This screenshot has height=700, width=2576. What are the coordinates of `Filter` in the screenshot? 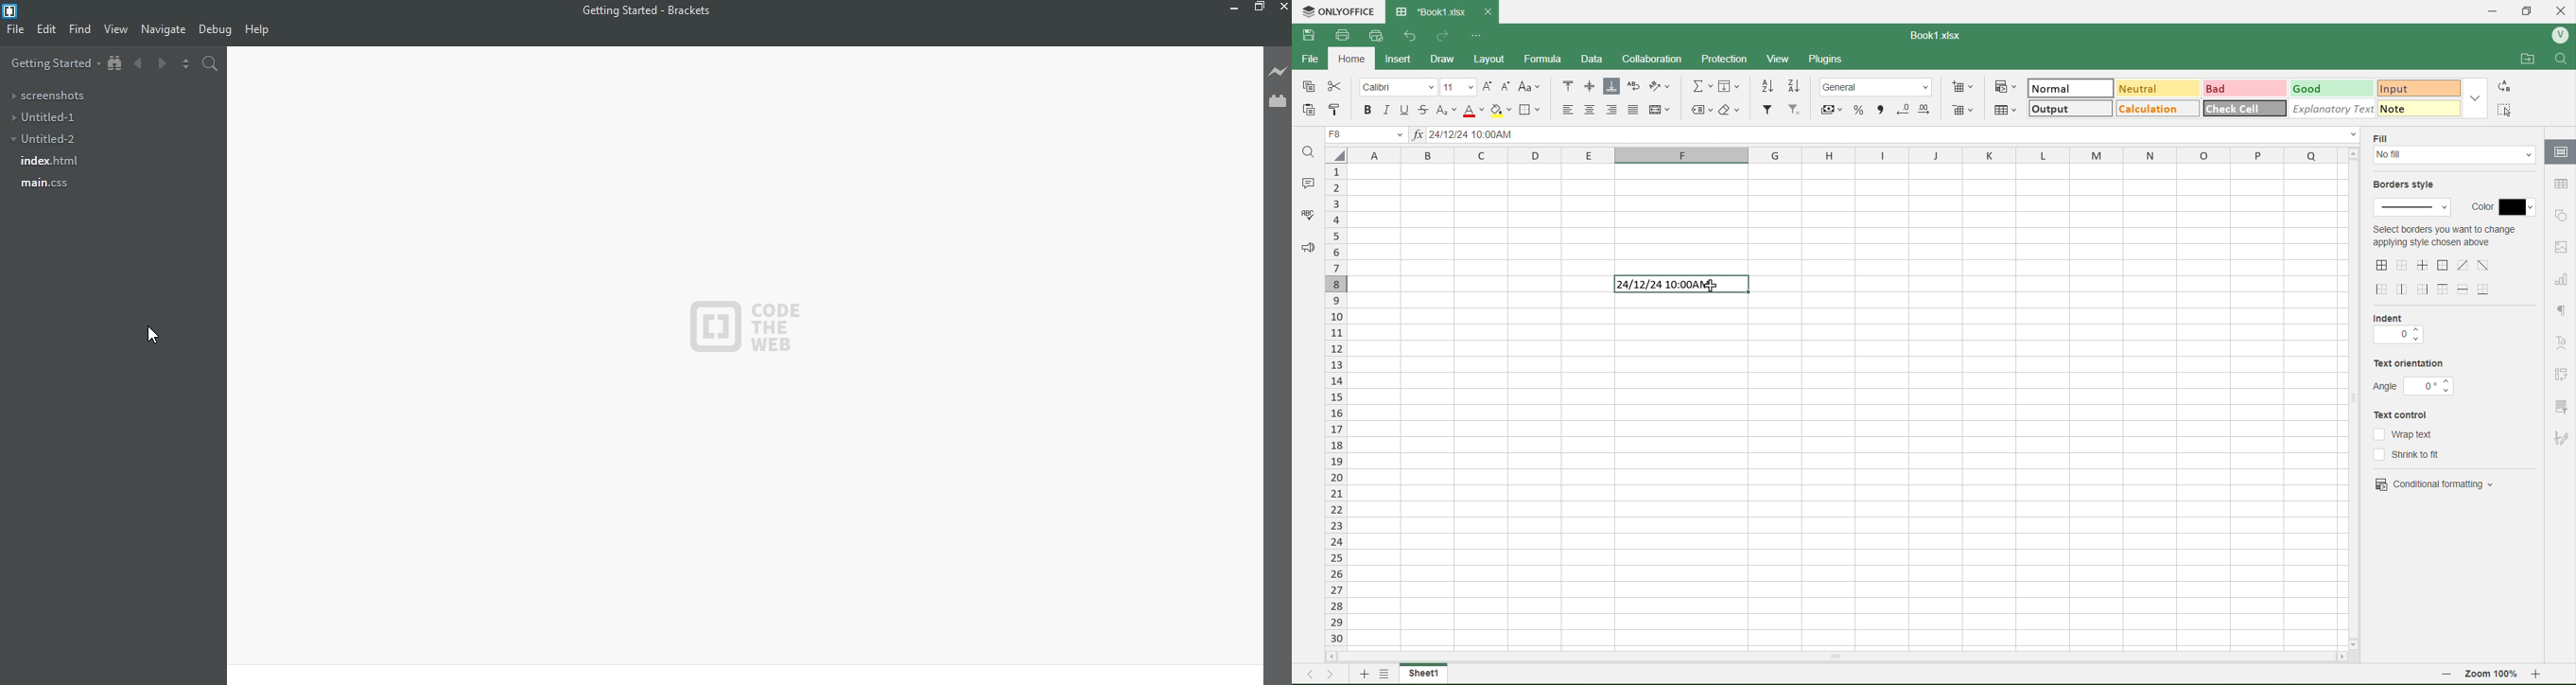 It's located at (1767, 110).